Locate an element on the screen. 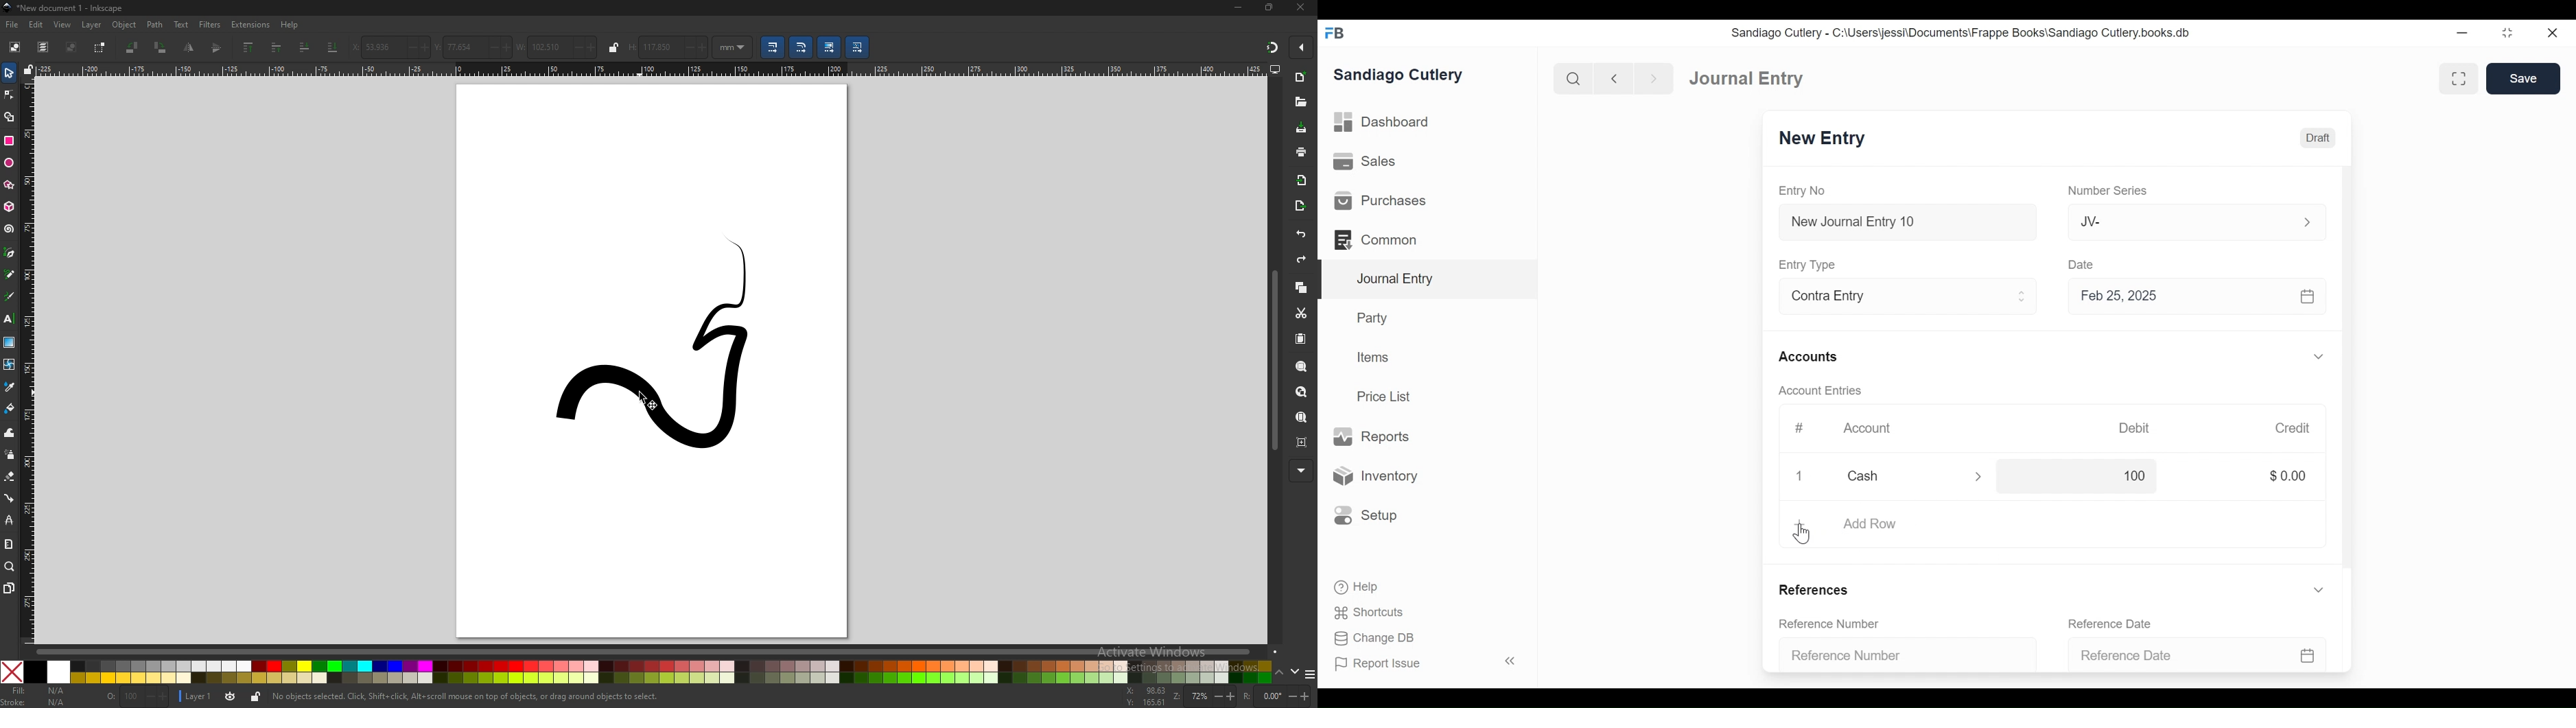 This screenshot has height=728, width=2576. Items is located at coordinates (1375, 359).